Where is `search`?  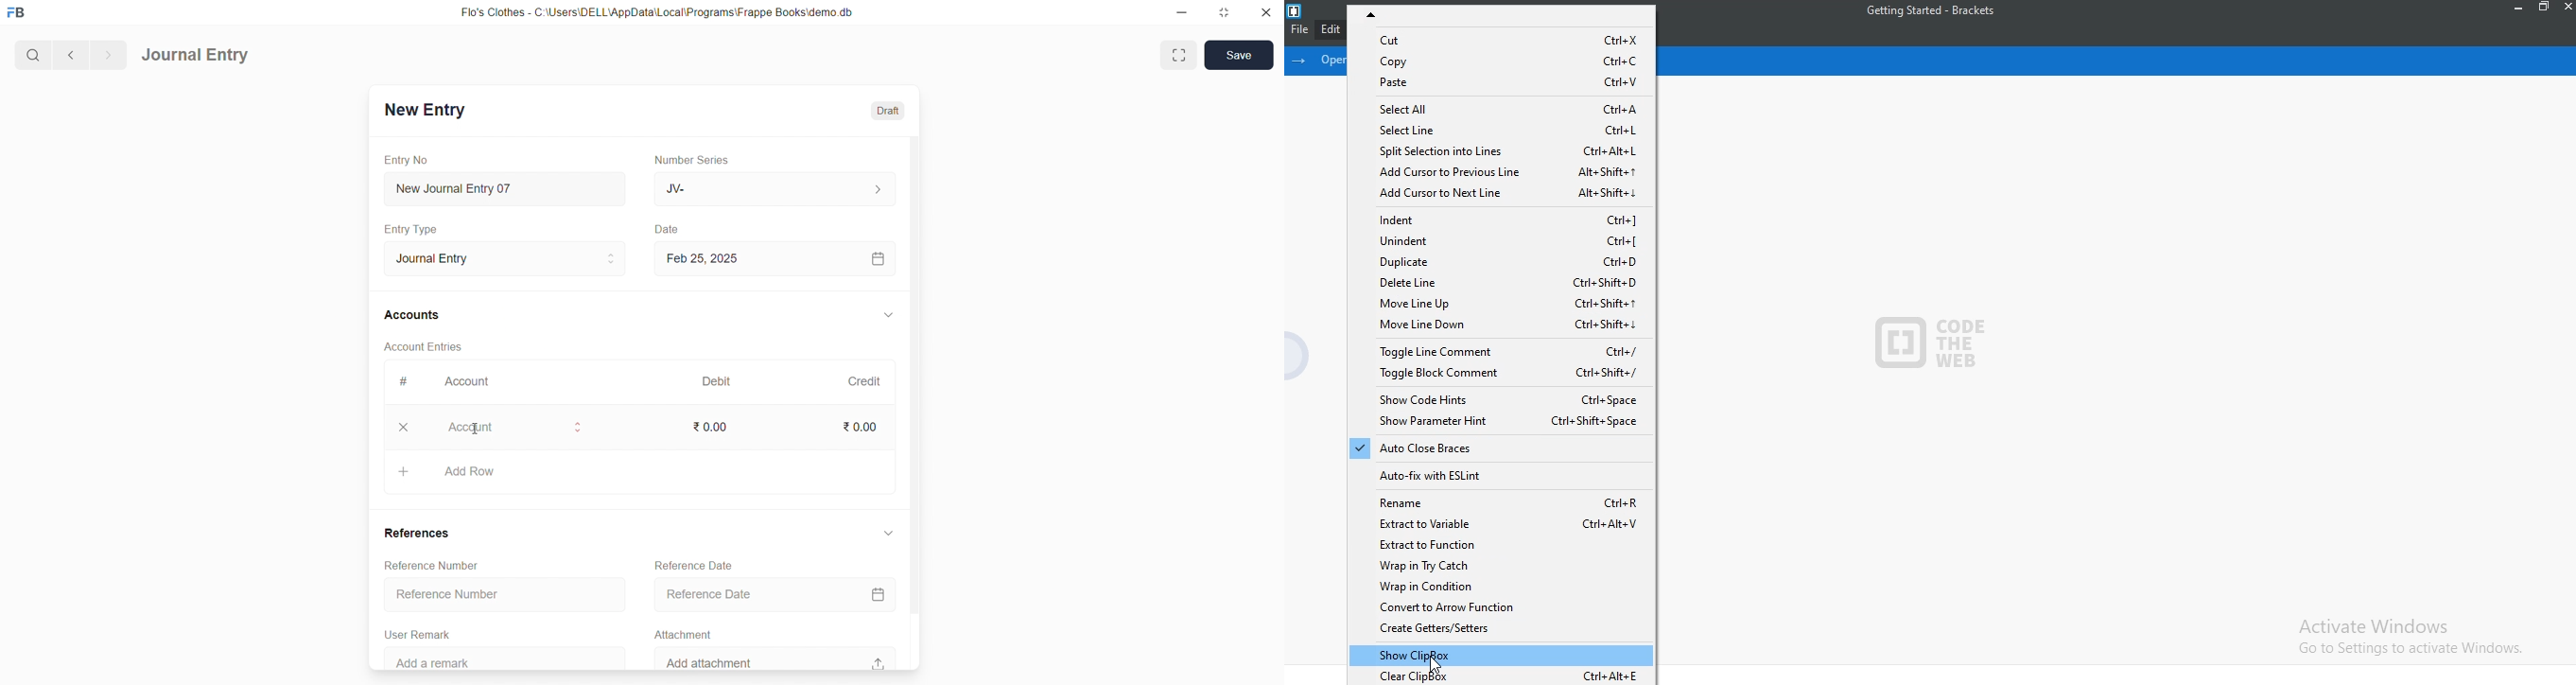 search is located at coordinates (32, 53).